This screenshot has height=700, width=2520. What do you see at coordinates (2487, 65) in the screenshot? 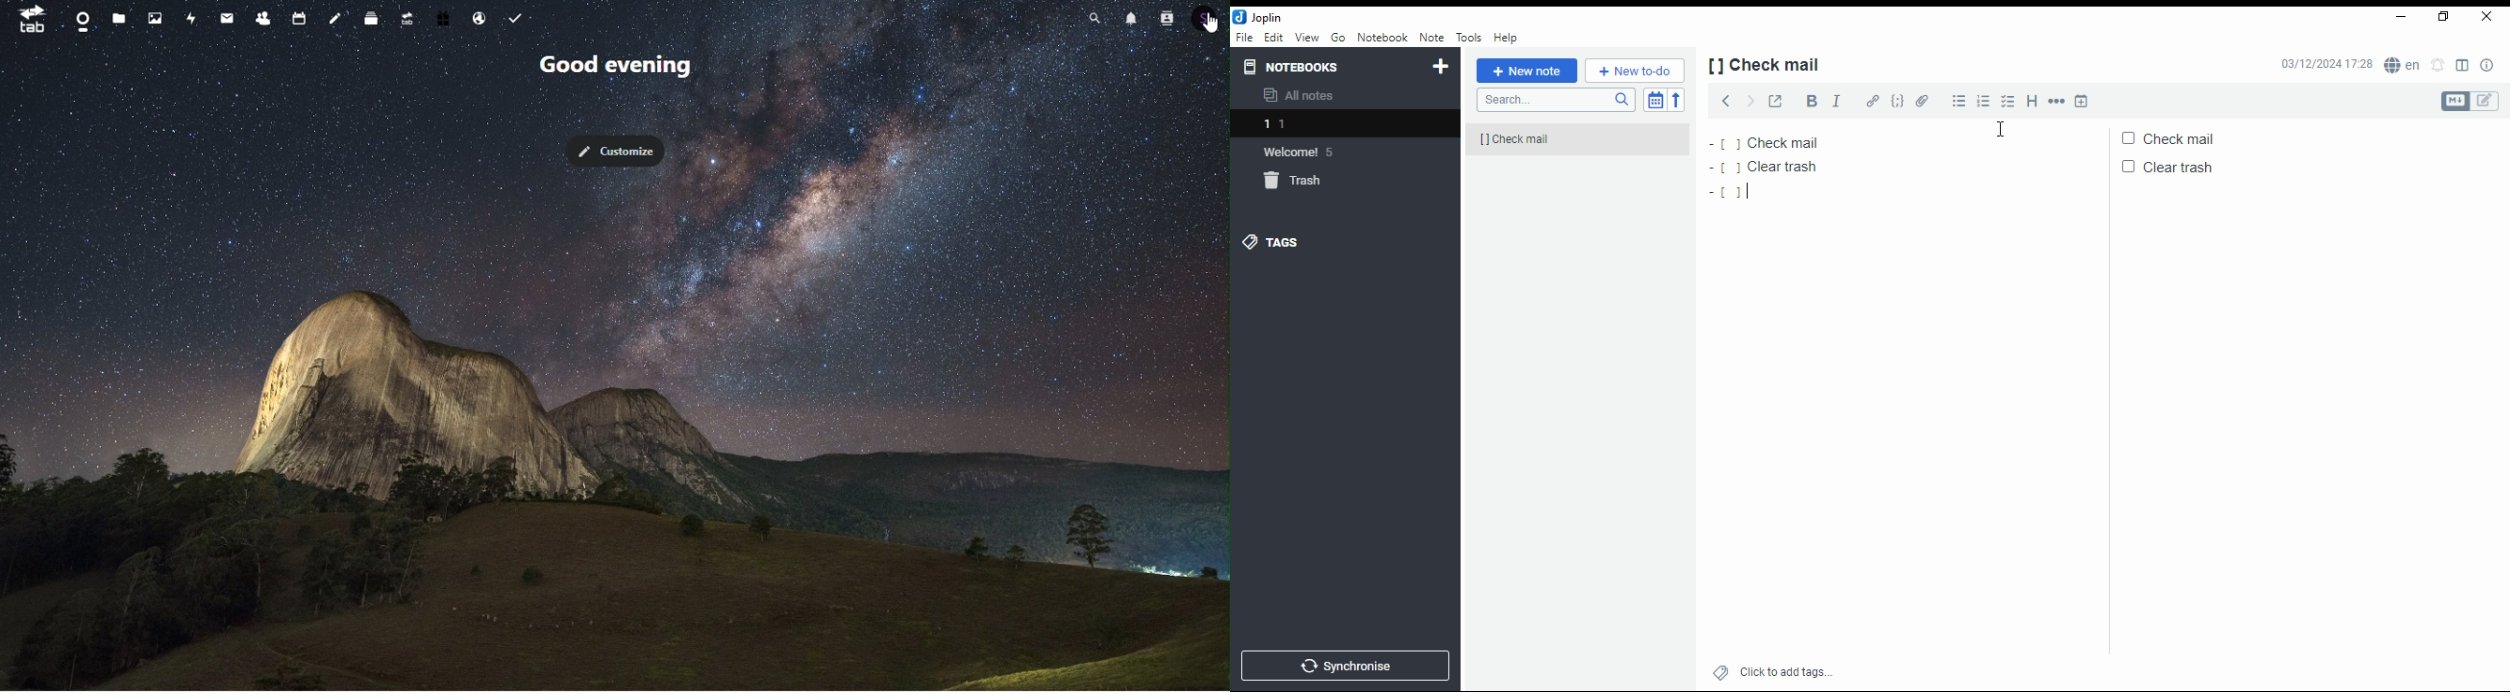
I see `note properties` at bounding box center [2487, 65].